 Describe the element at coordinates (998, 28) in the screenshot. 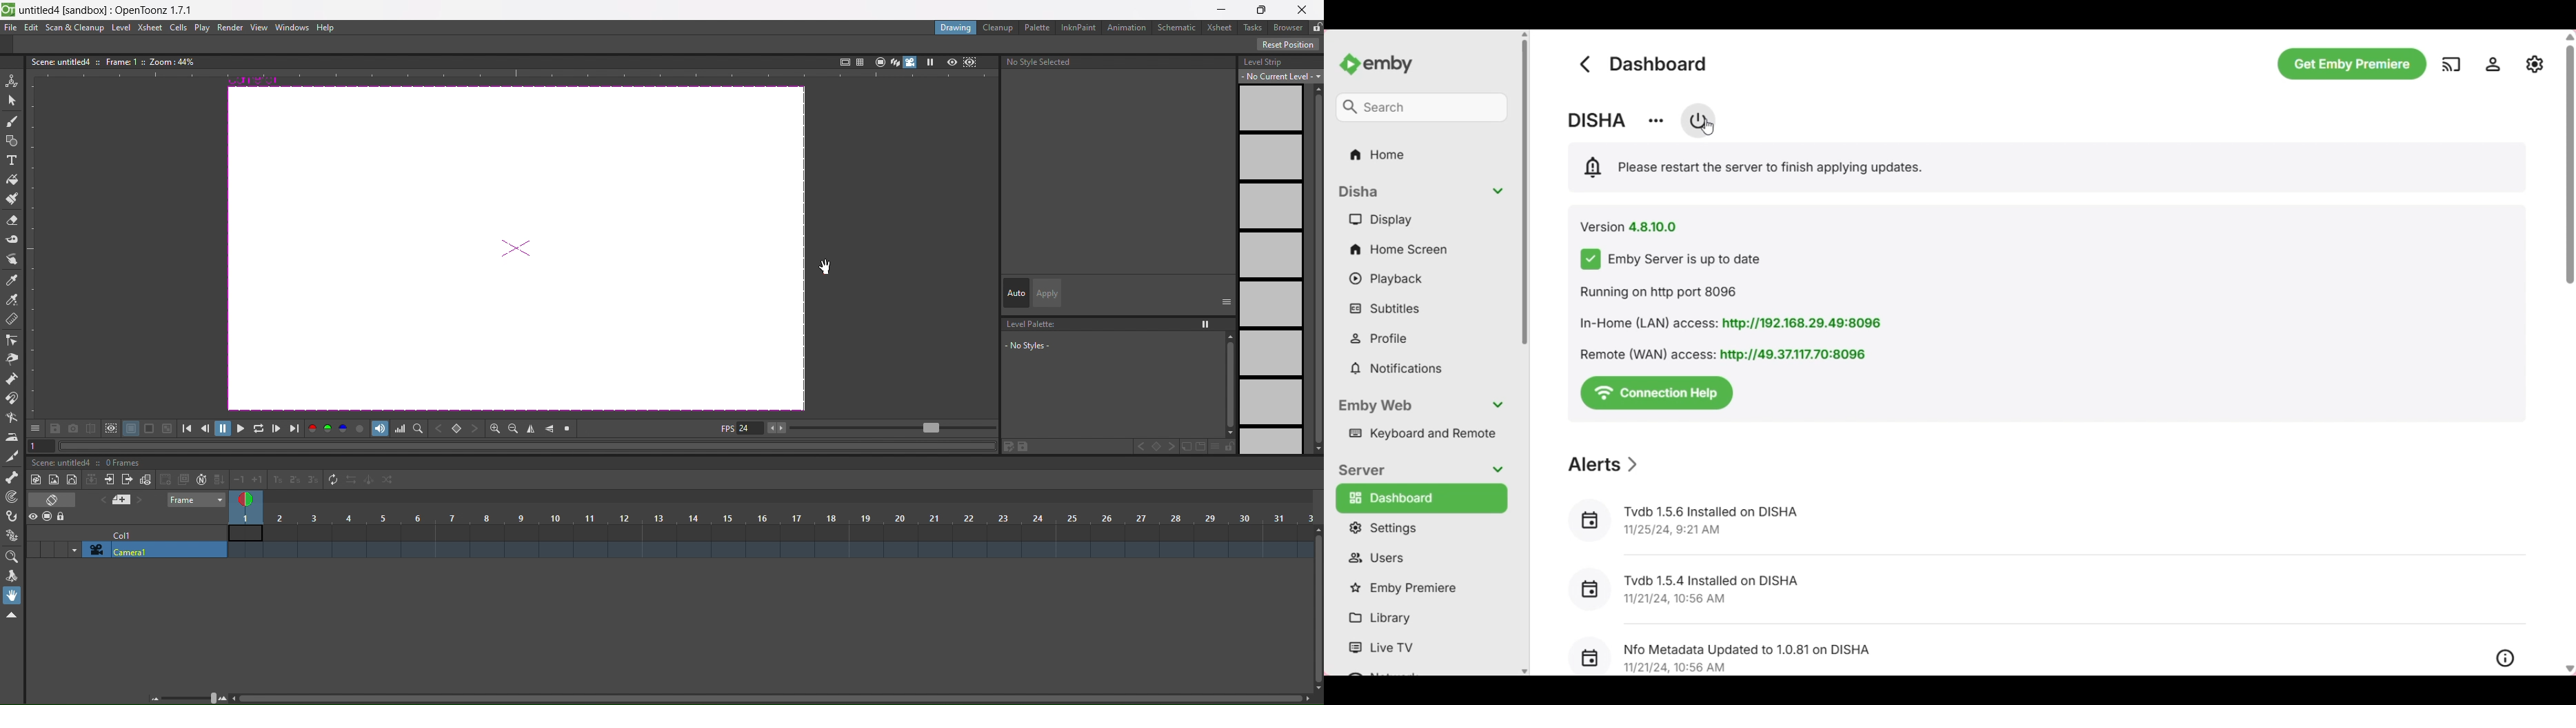

I see `cleanup` at that location.